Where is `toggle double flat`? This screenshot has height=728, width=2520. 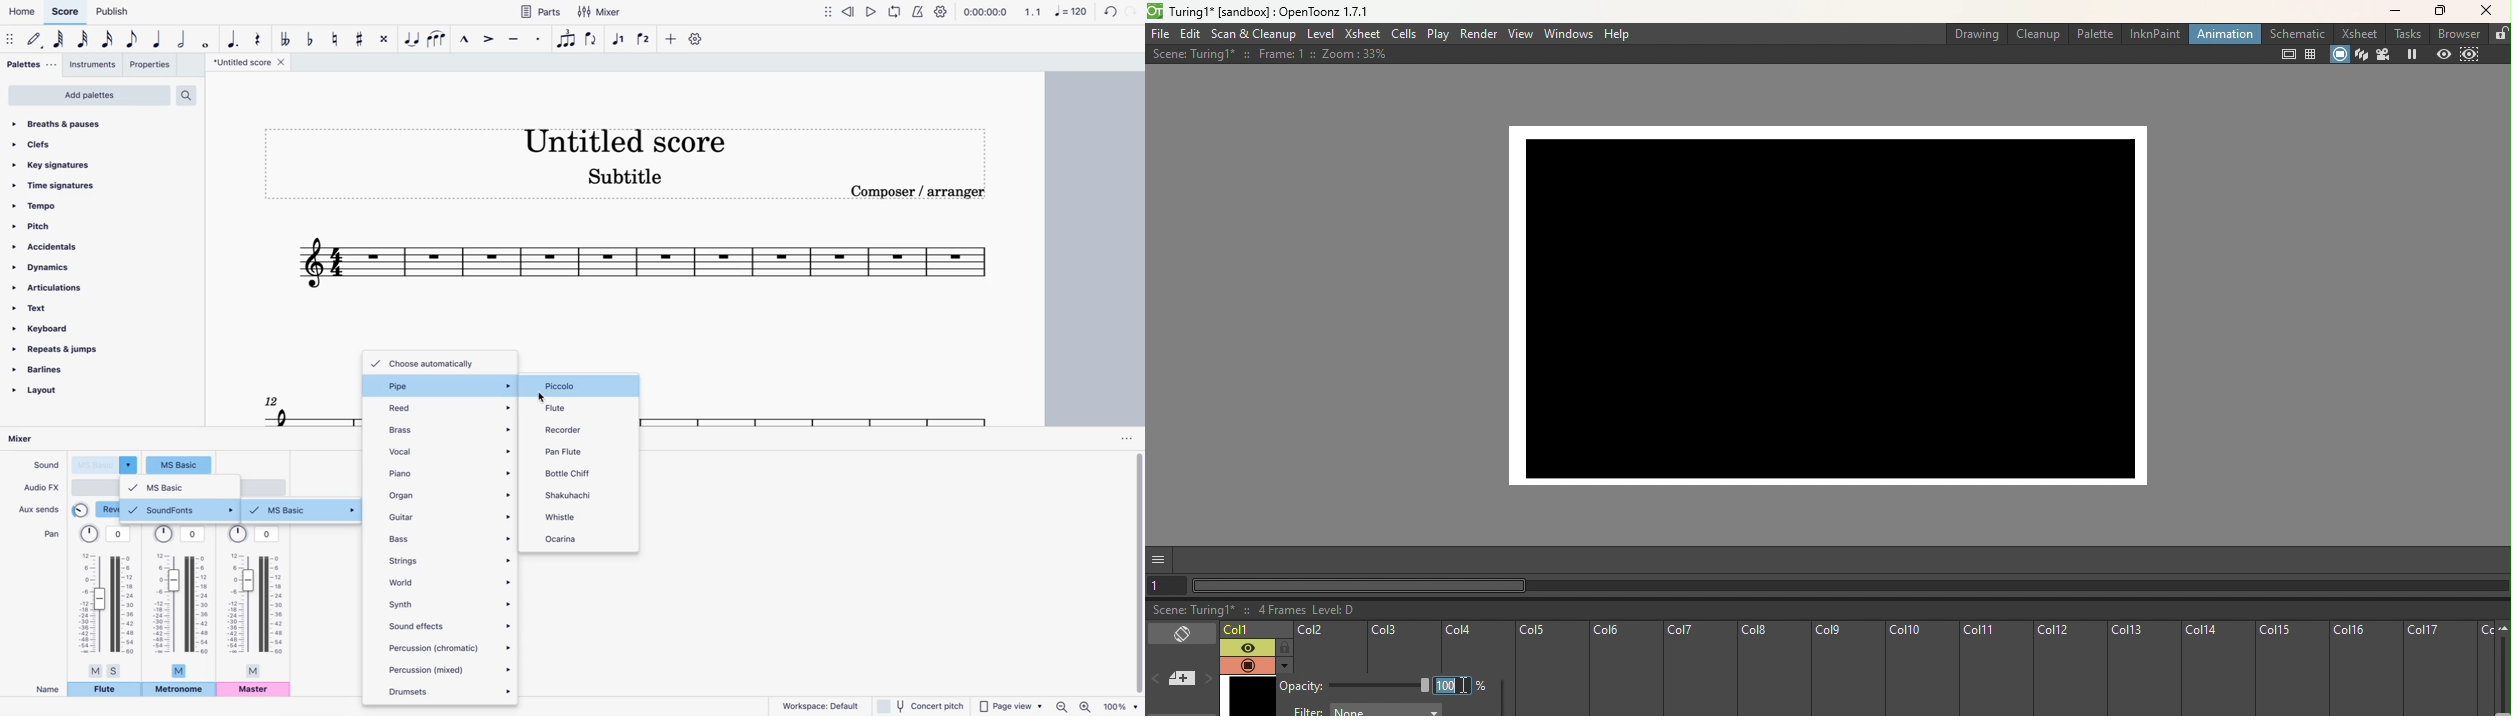
toggle double flat is located at coordinates (285, 39).